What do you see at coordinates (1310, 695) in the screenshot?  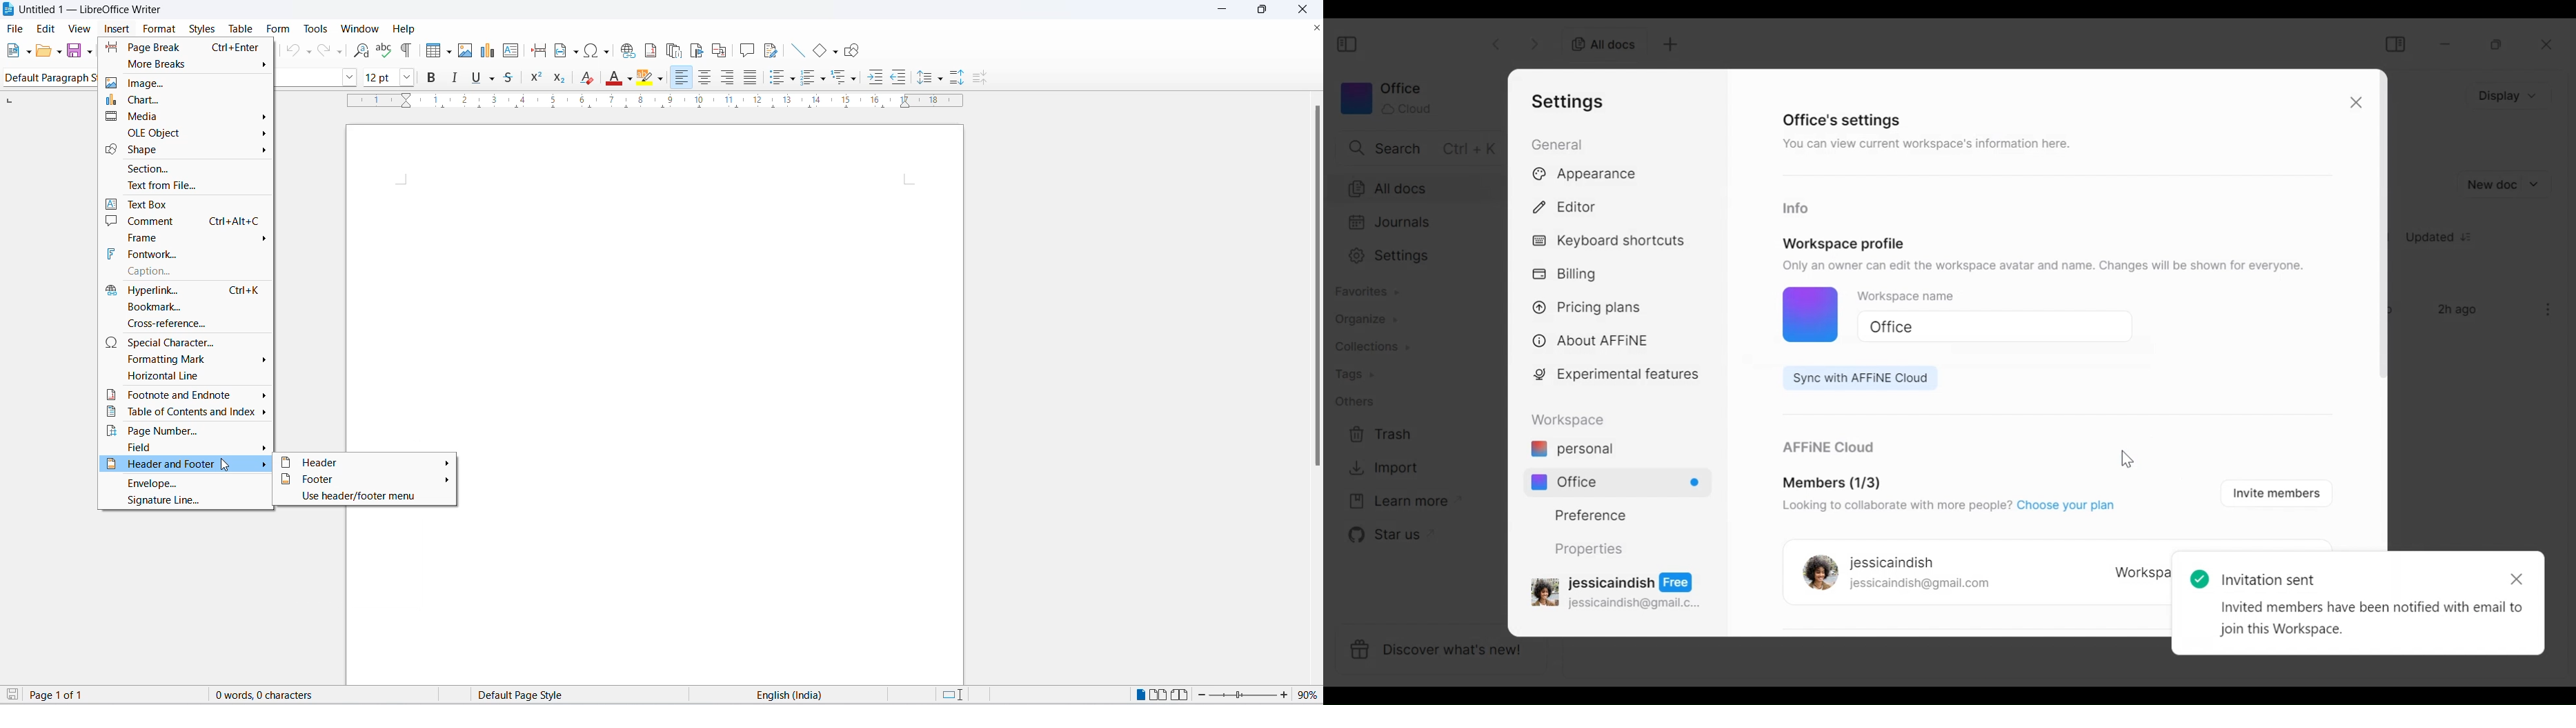 I see `zoom percentage` at bounding box center [1310, 695].